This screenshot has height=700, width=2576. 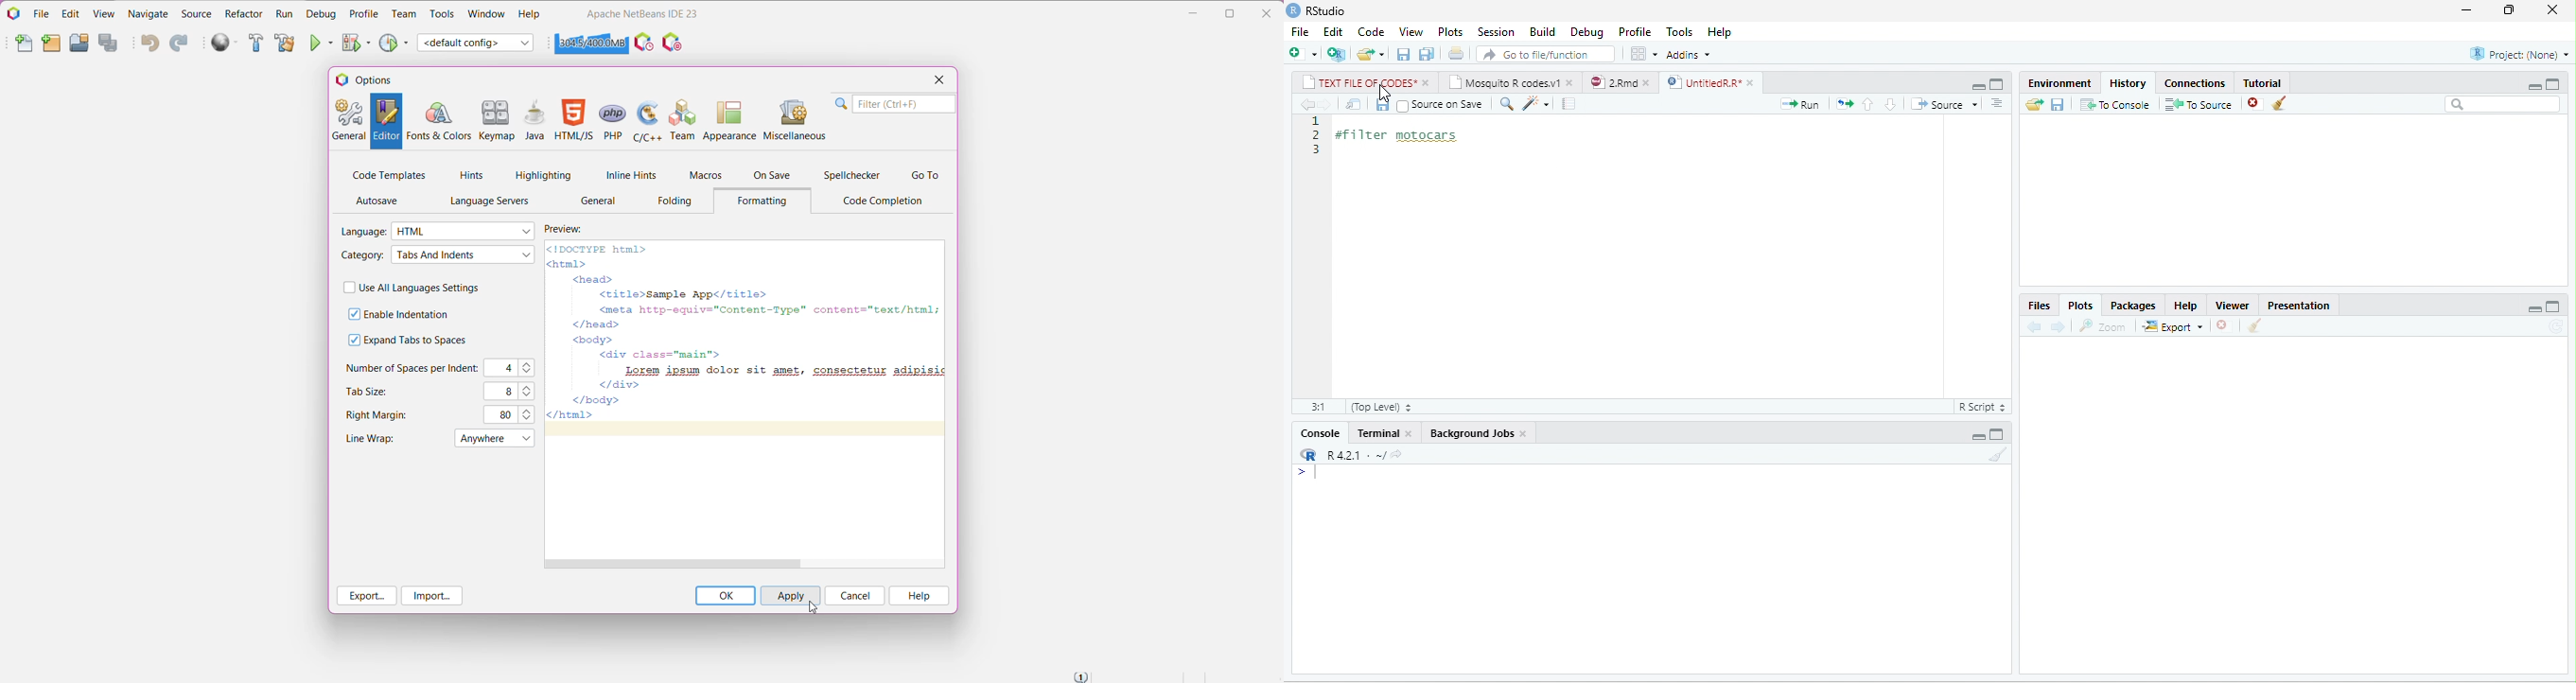 I want to click on Debug, so click(x=1586, y=33).